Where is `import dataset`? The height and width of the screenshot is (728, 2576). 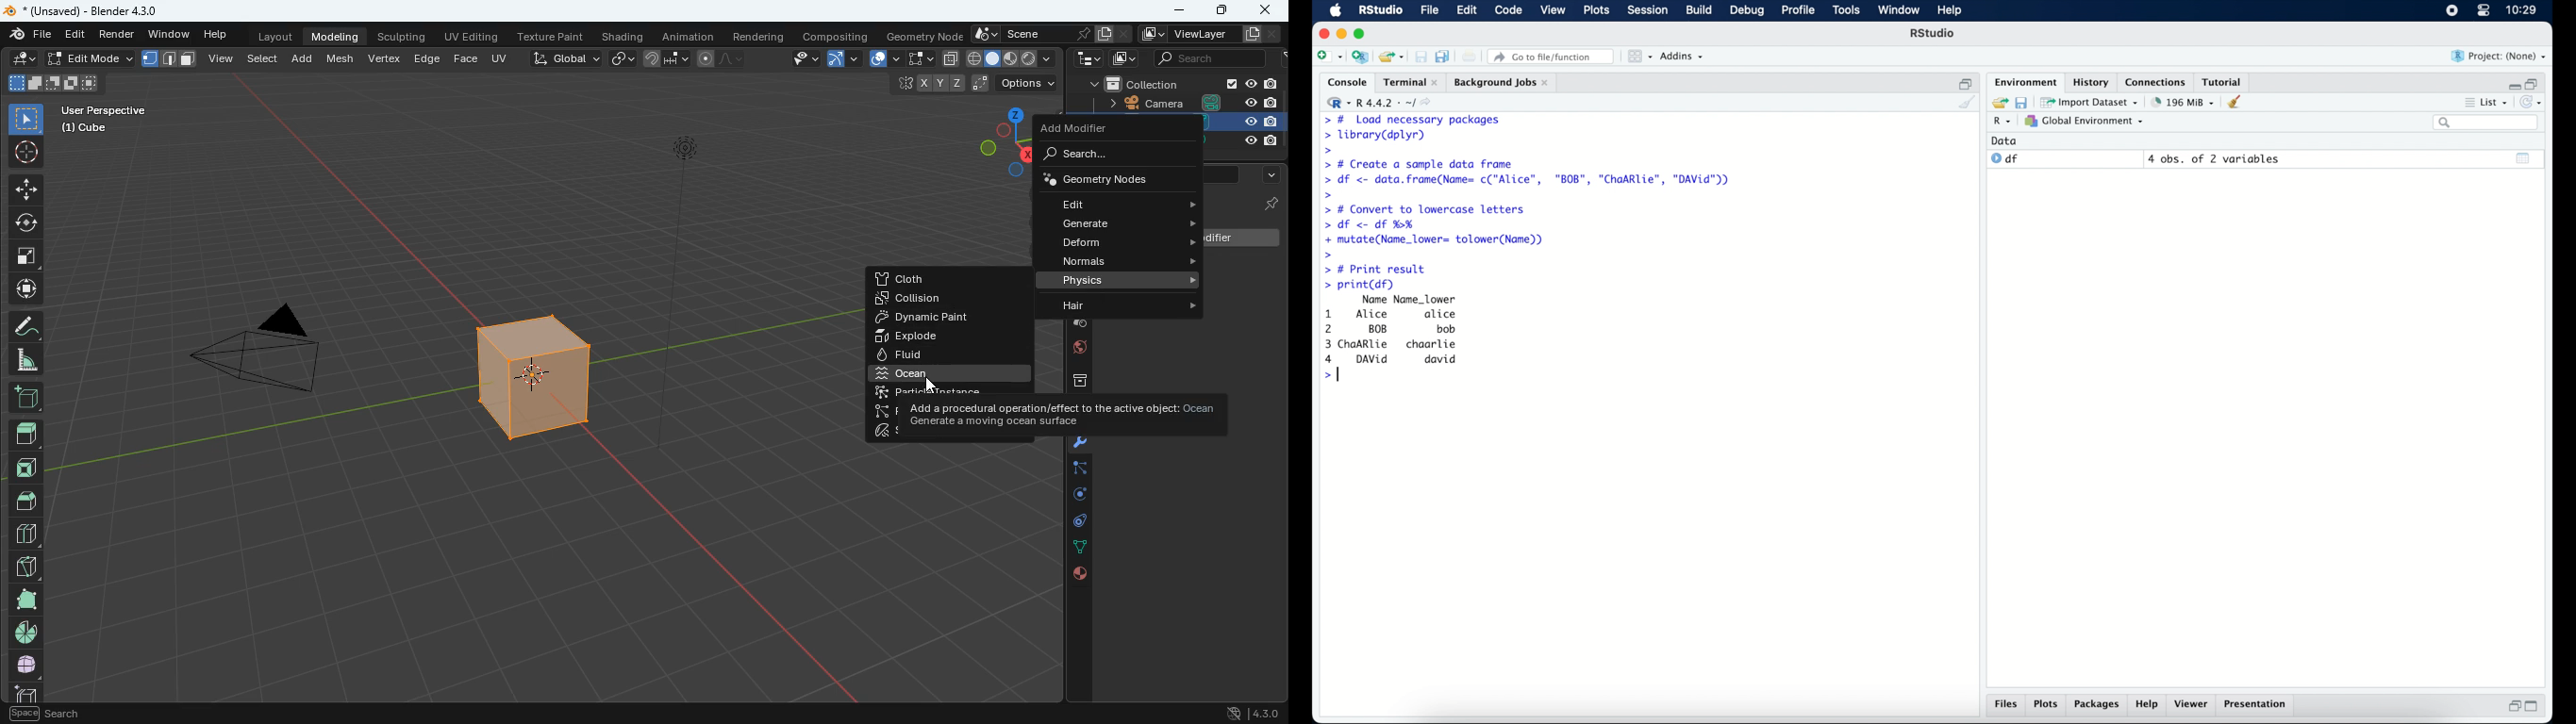
import dataset is located at coordinates (2091, 101).